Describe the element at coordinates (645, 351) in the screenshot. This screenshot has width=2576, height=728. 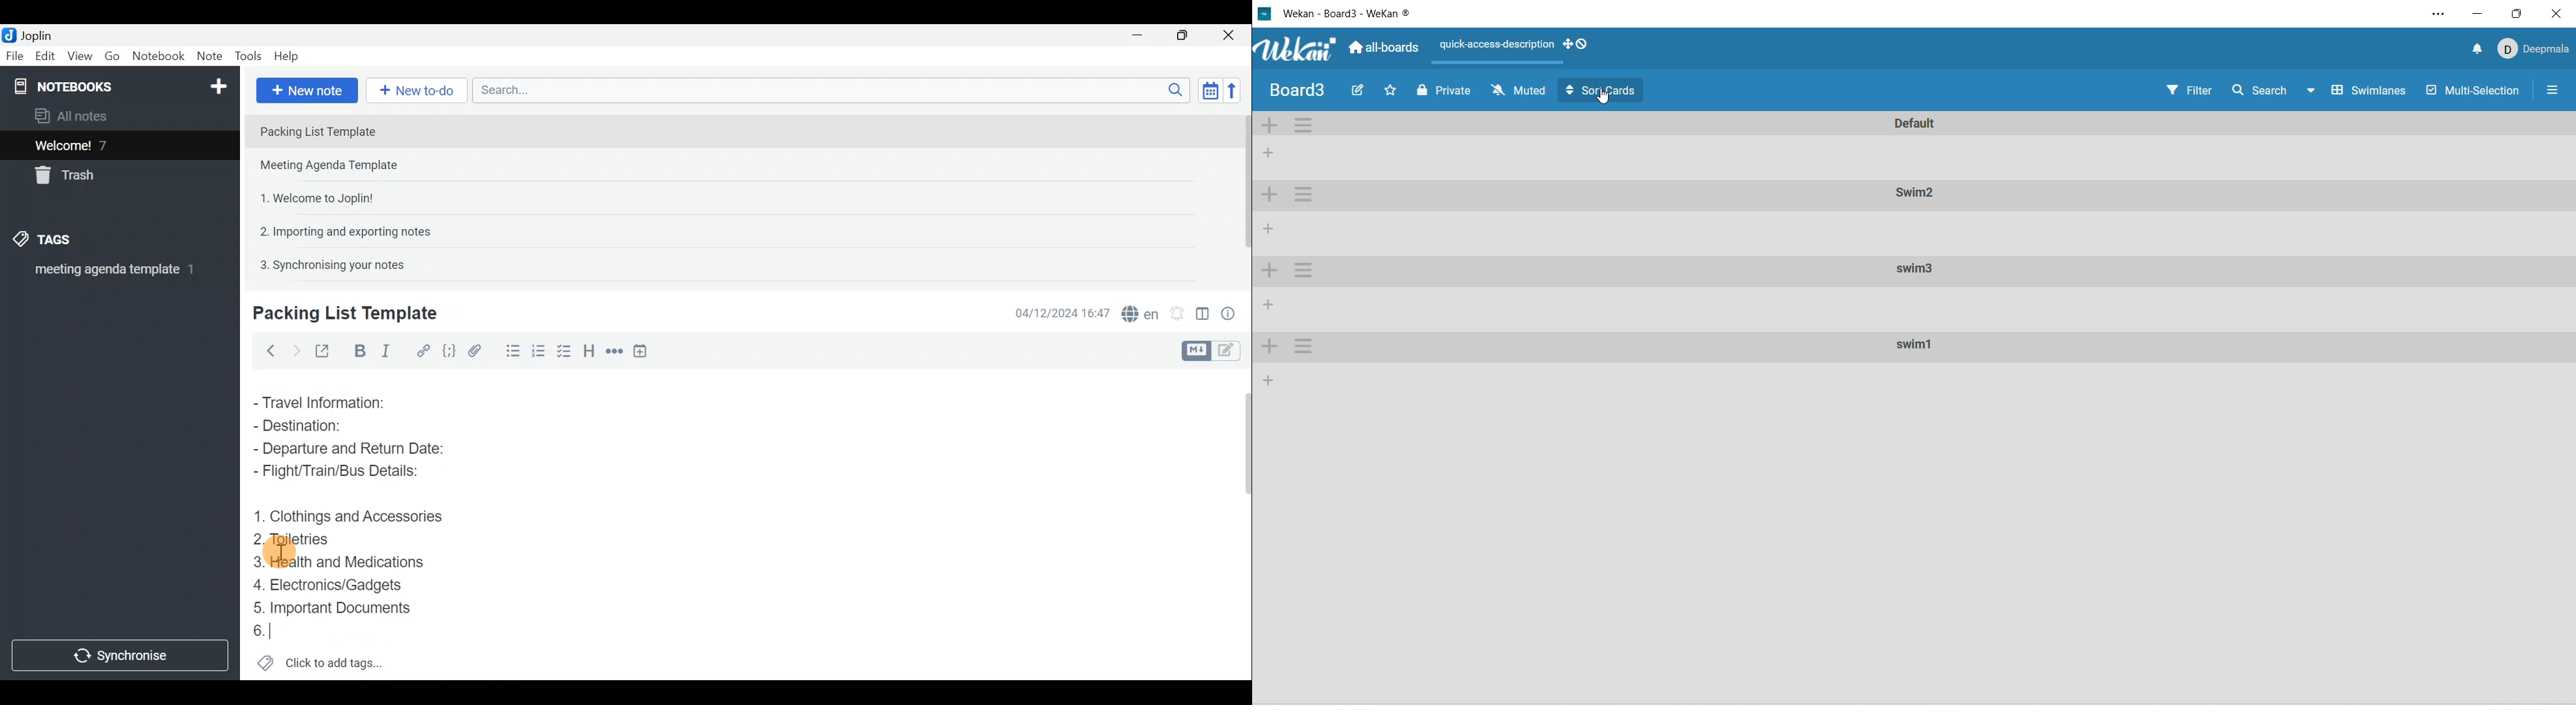
I see `Insert time` at that location.